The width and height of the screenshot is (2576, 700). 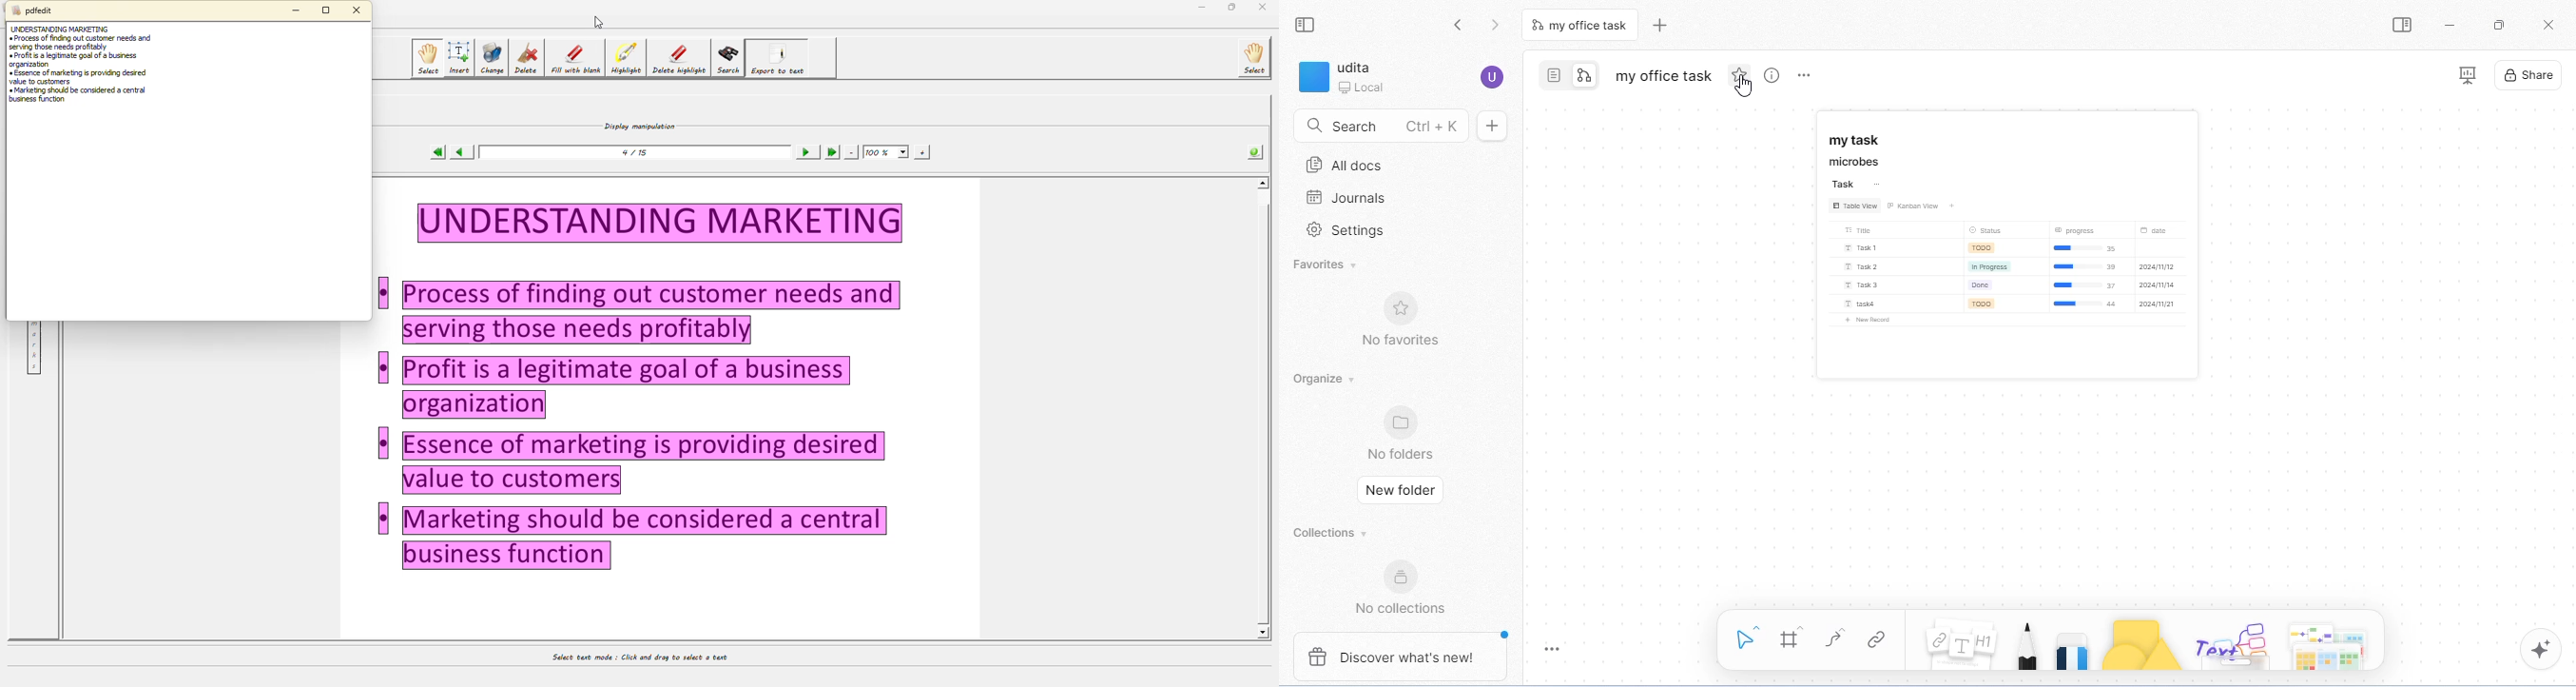 I want to click on page mode, so click(x=1553, y=75).